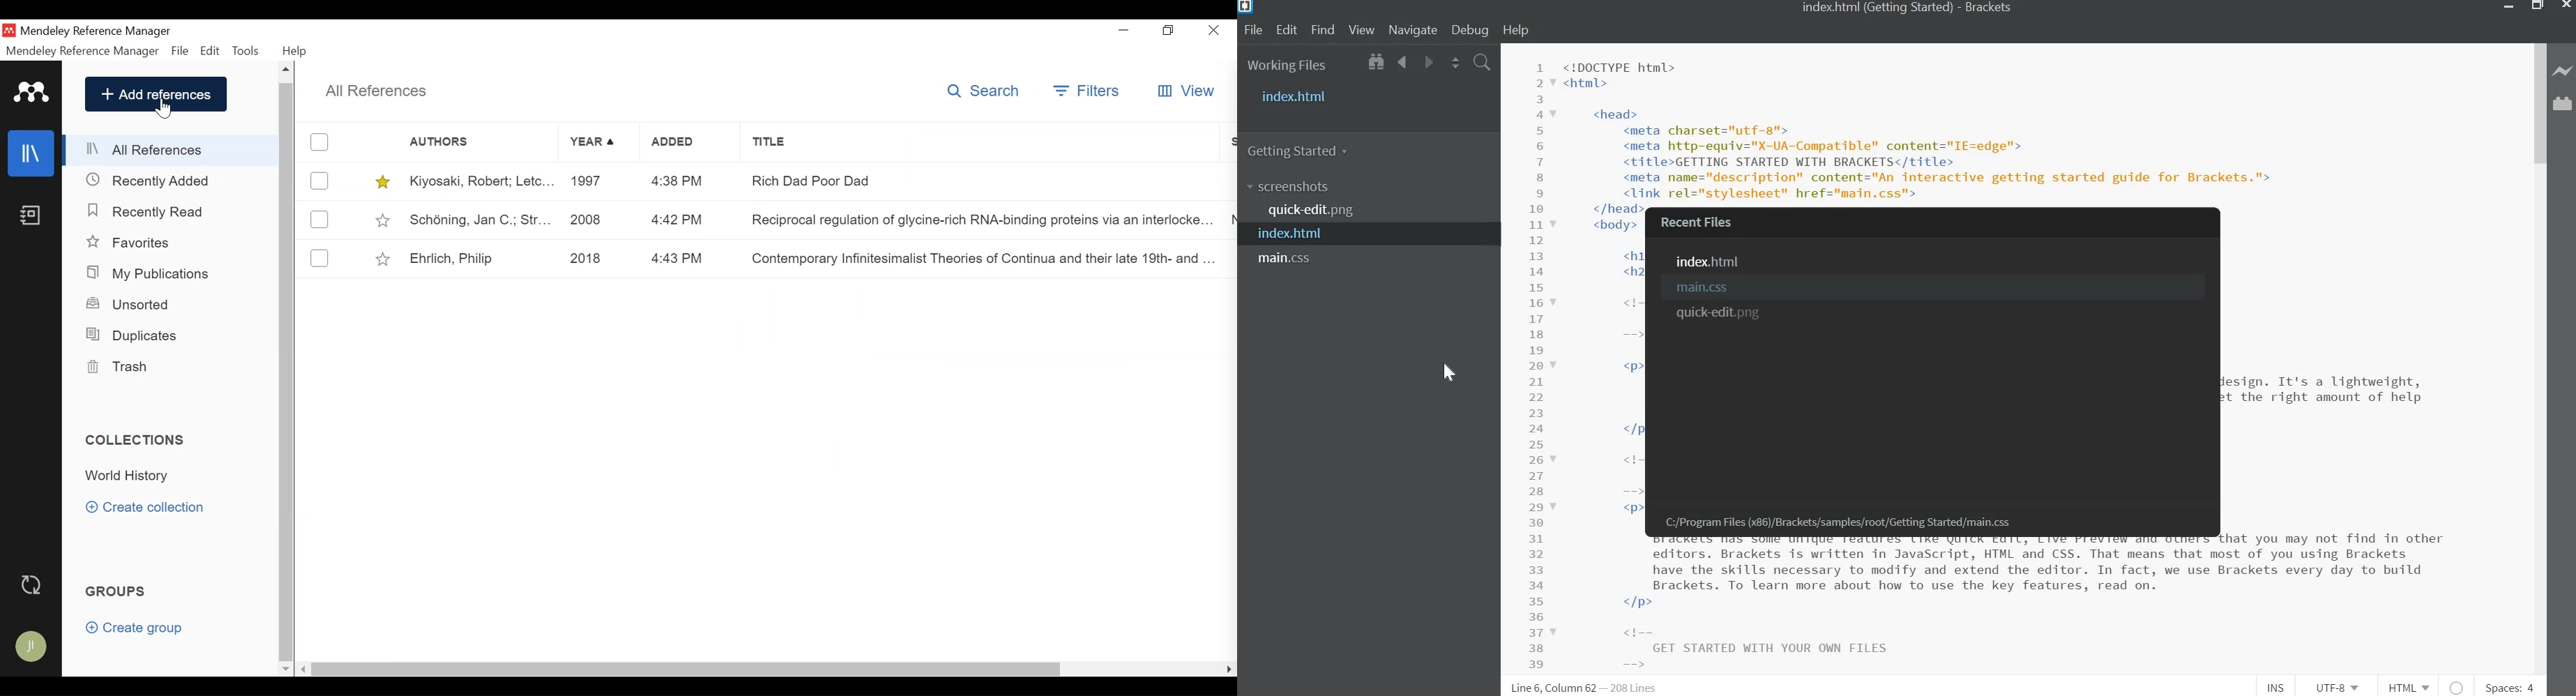  Describe the element at coordinates (1482, 63) in the screenshot. I see `Find in Files` at that location.